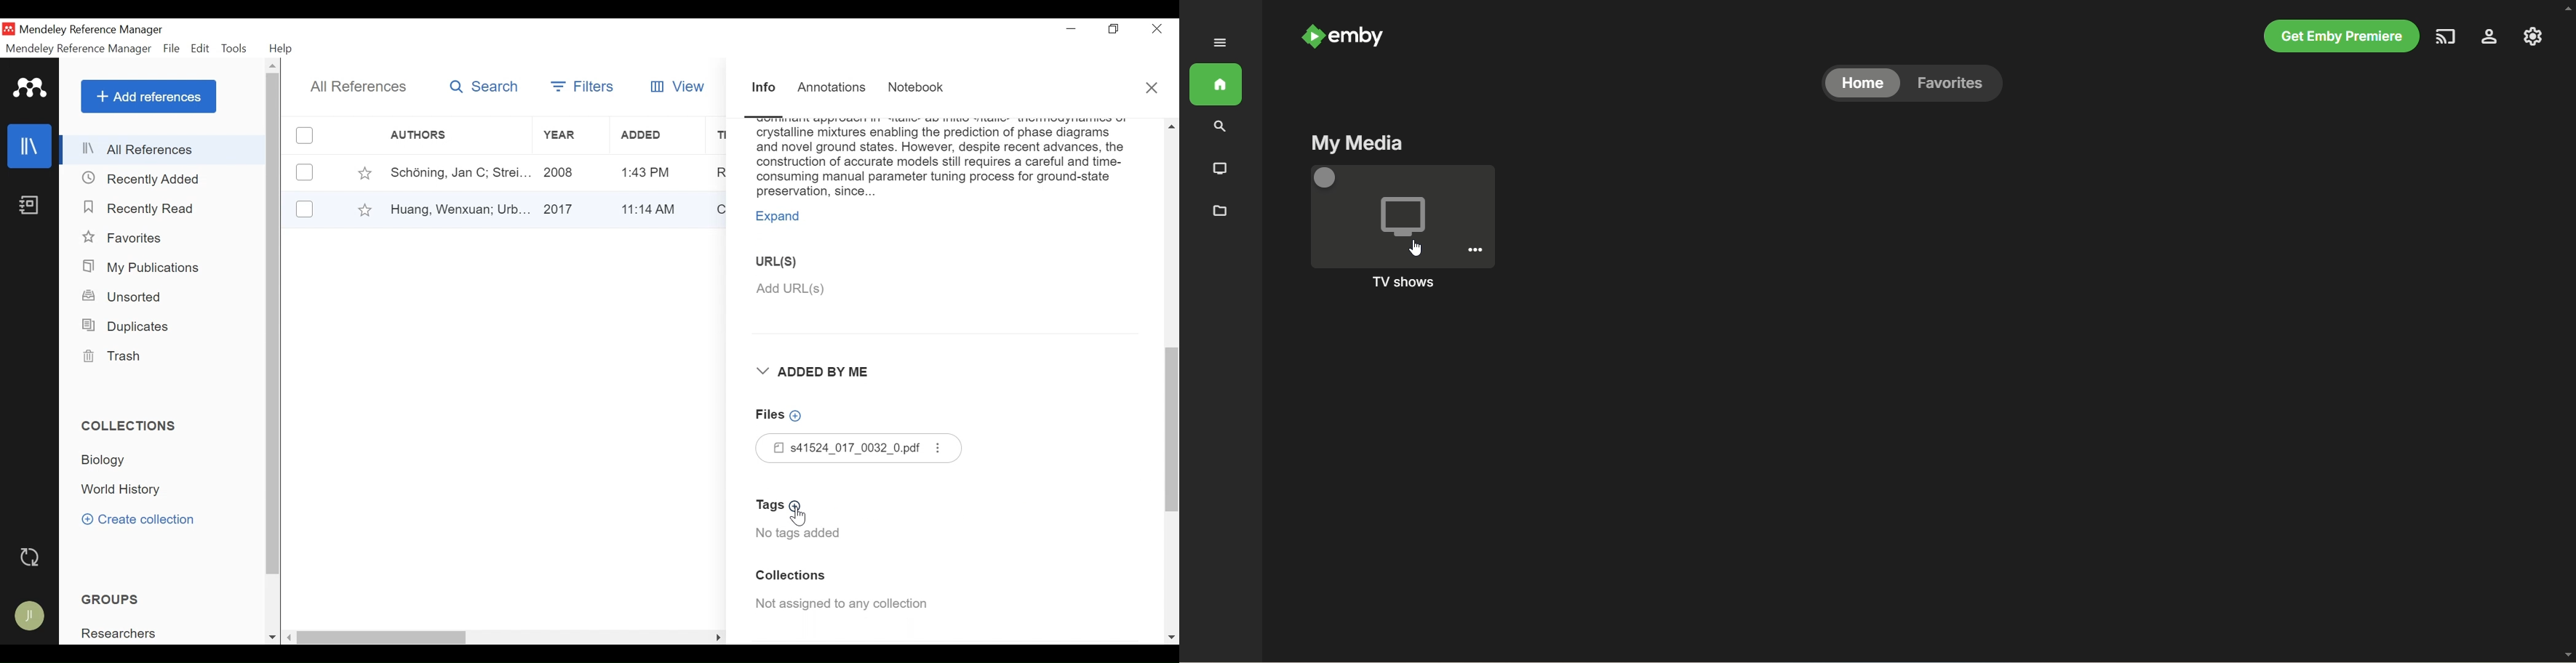 The width and height of the screenshot is (2576, 672). I want to click on Close, so click(1153, 88).